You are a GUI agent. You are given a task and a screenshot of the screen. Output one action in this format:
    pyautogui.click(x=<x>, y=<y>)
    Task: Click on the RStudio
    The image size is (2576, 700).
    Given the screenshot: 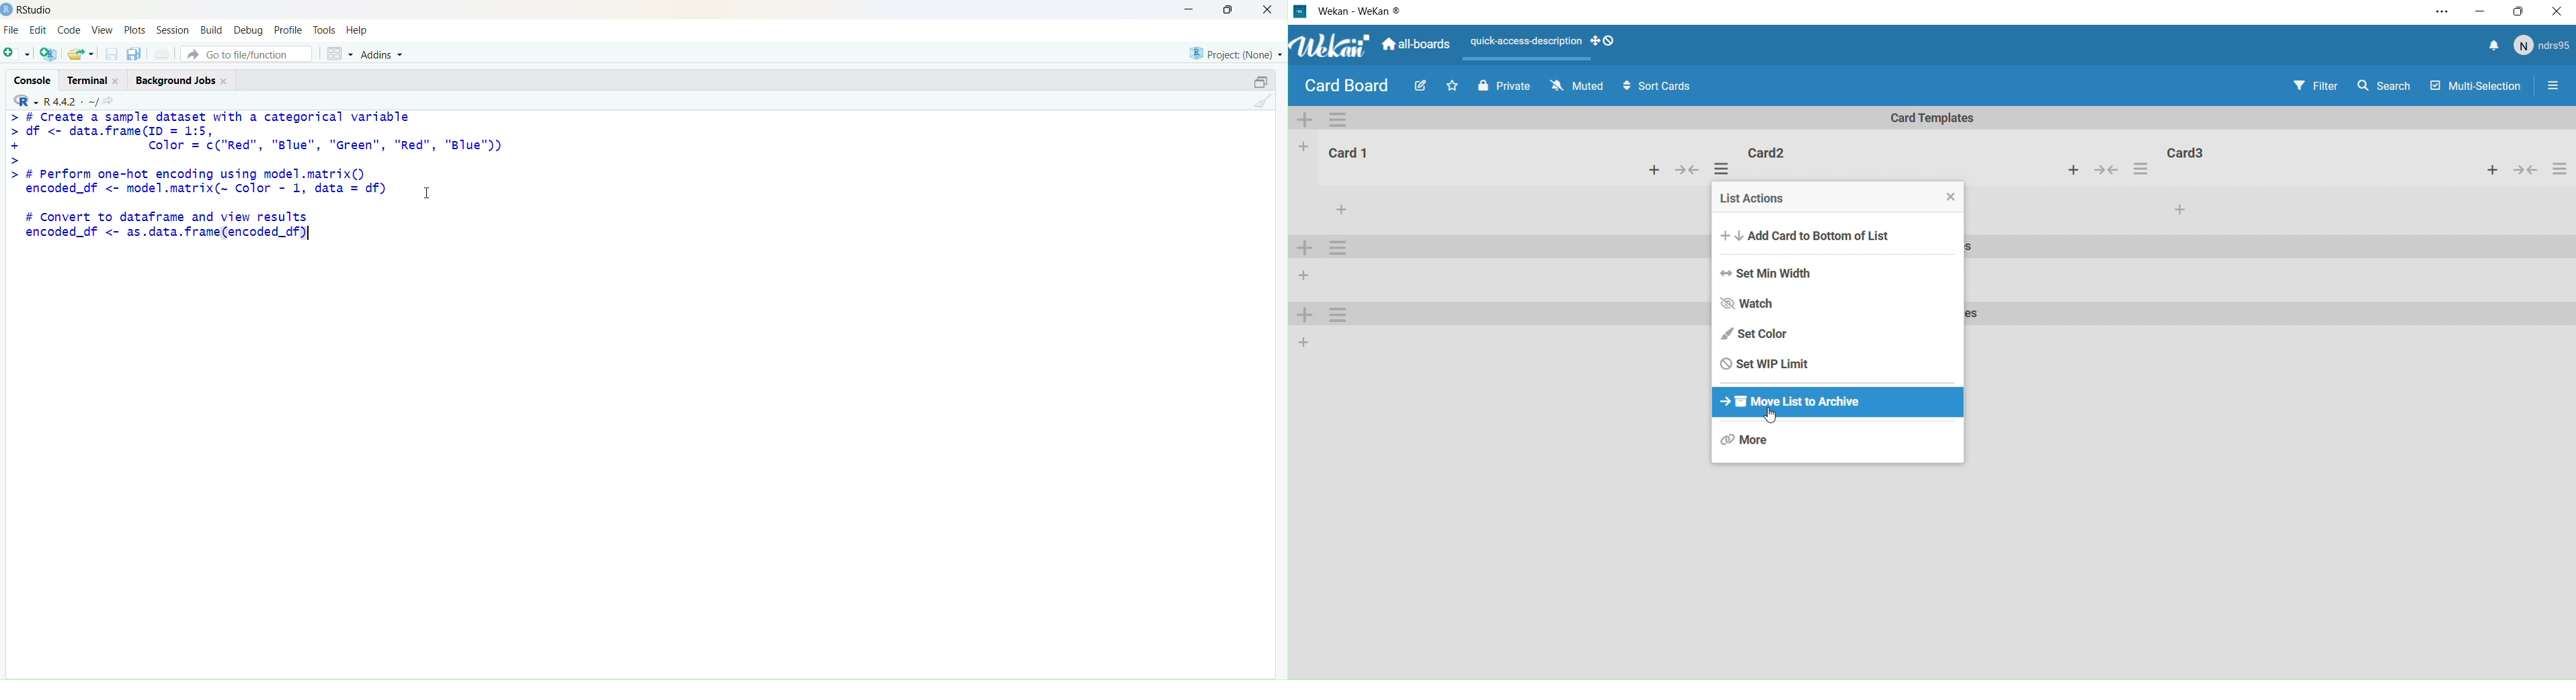 What is the action you would take?
    pyautogui.click(x=36, y=10)
    